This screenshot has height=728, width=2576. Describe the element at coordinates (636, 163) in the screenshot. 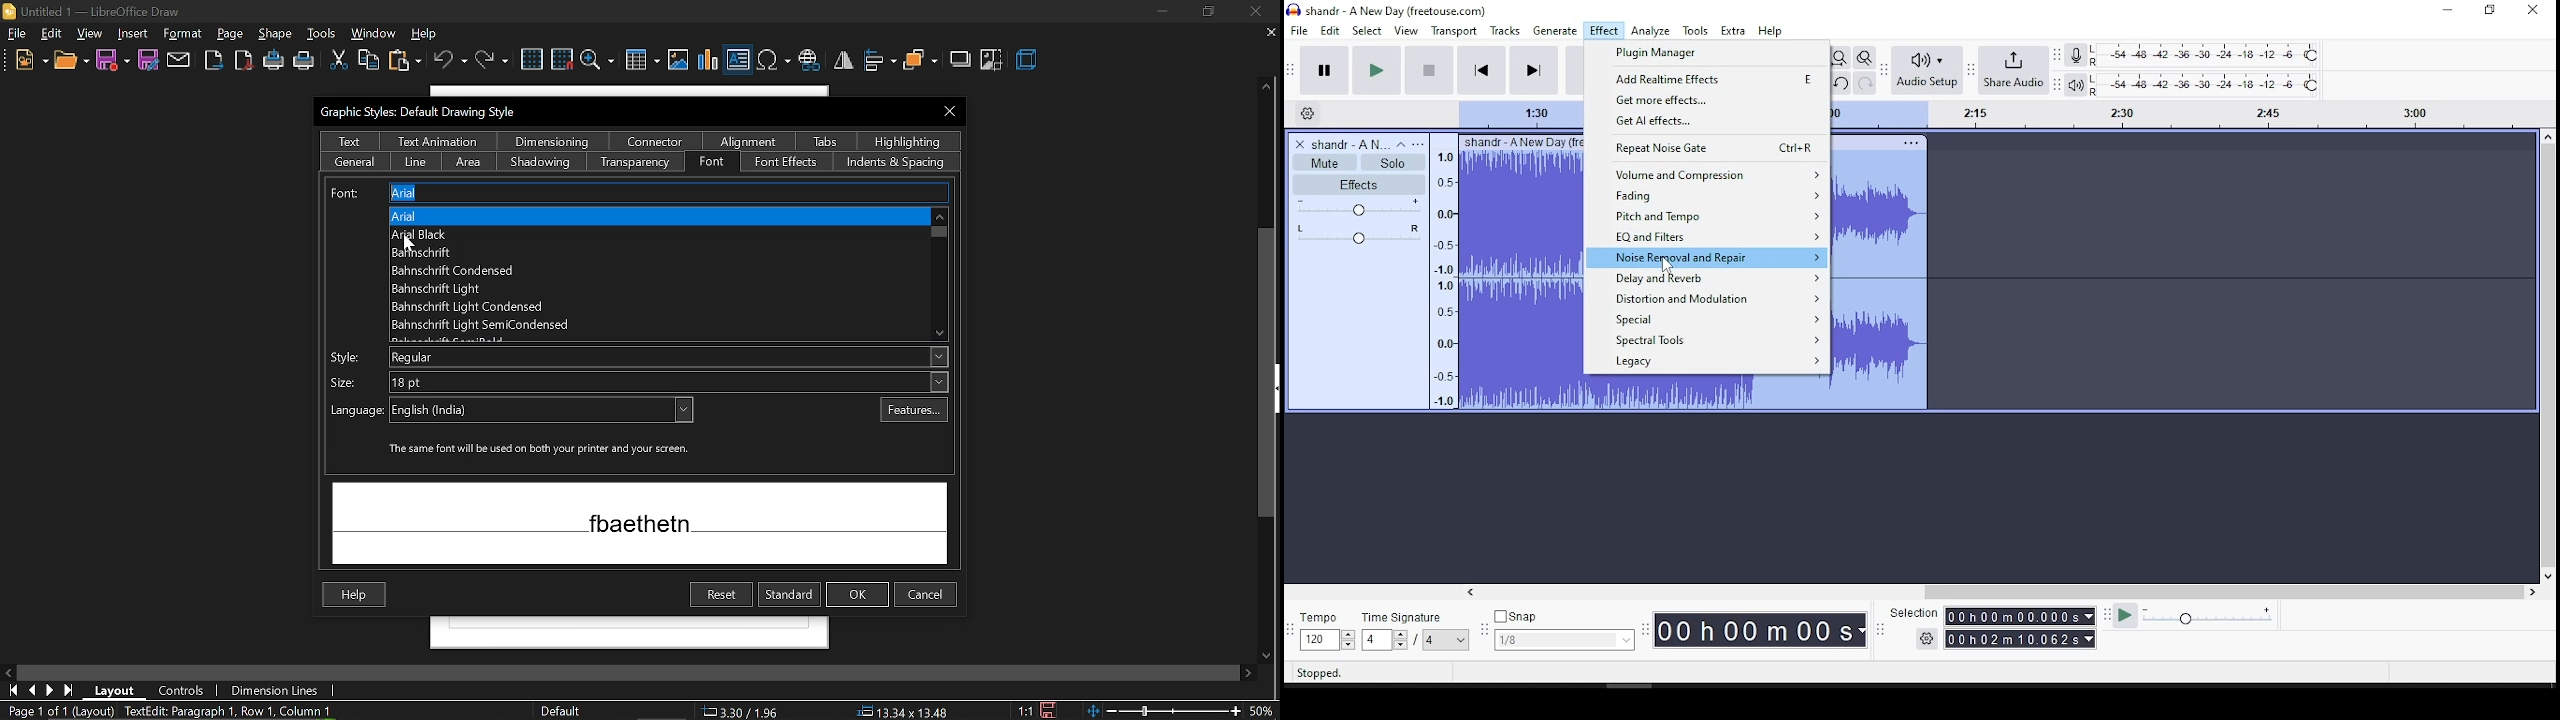

I see `Transparency` at that location.